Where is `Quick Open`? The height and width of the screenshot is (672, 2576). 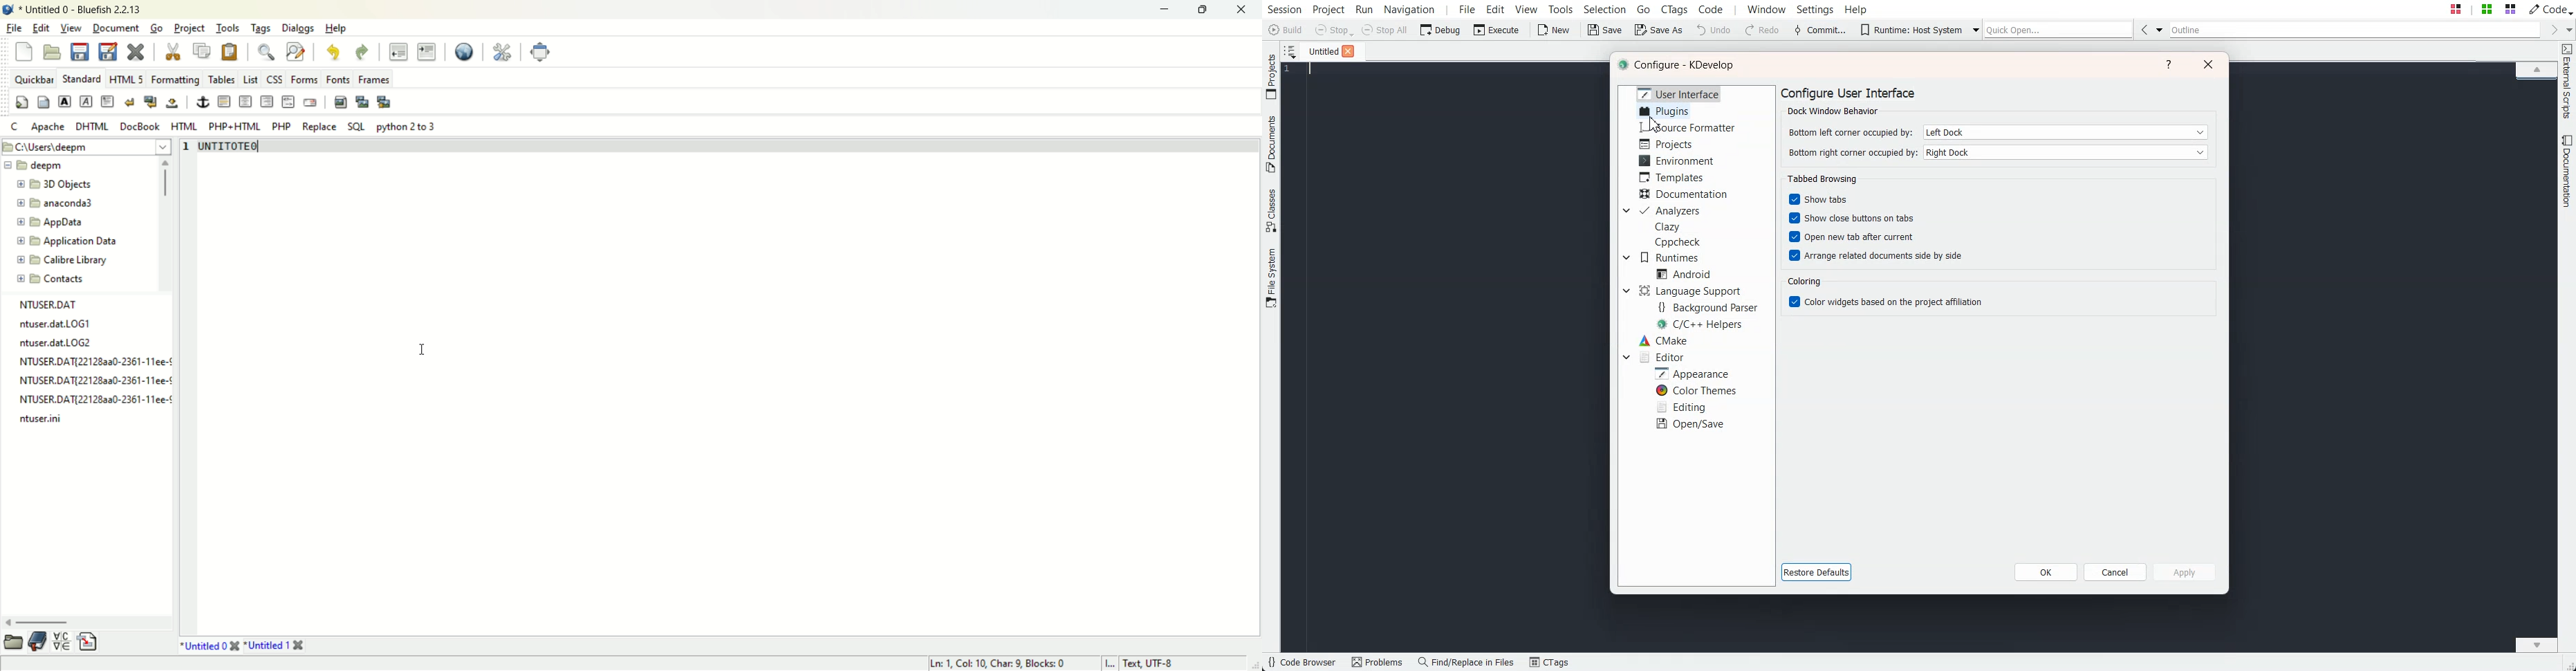 Quick Open is located at coordinates (2059, 29).